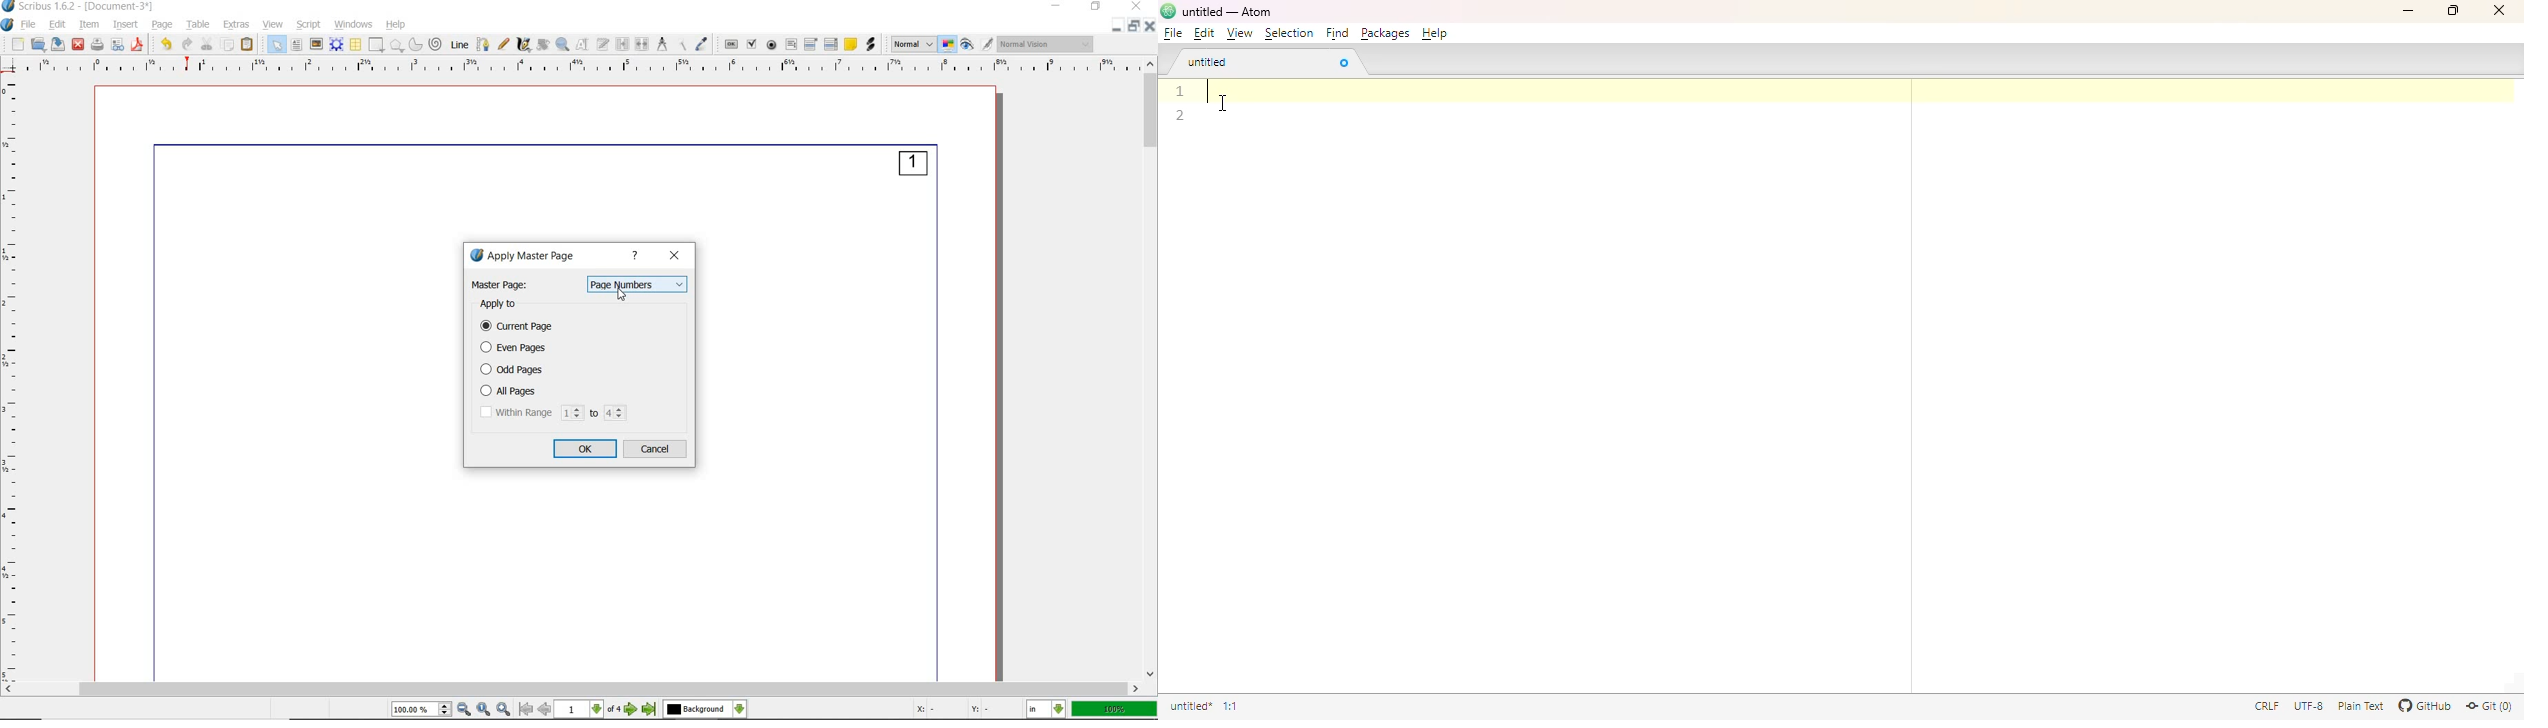  I want to click on link annotation, so click(872, 44).